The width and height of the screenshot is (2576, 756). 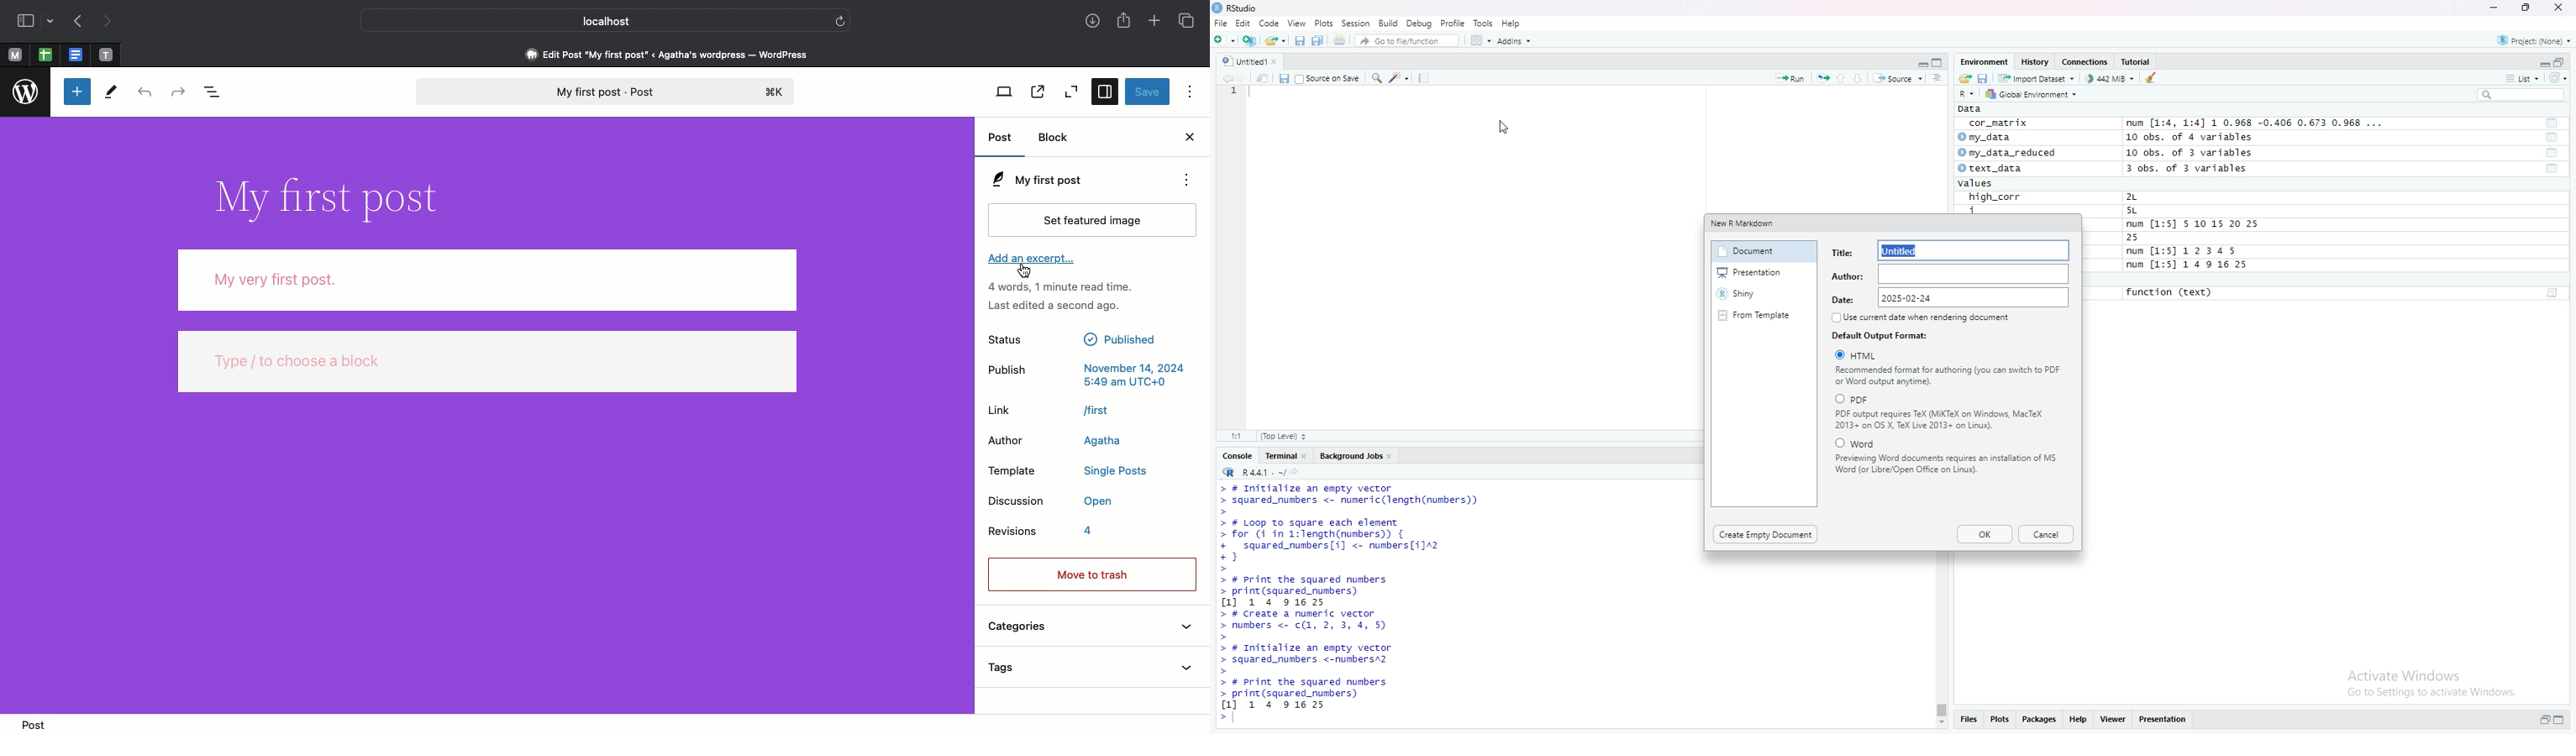 I want to click on Refresh the list of object in the environment, so click(x=2563, y=78).